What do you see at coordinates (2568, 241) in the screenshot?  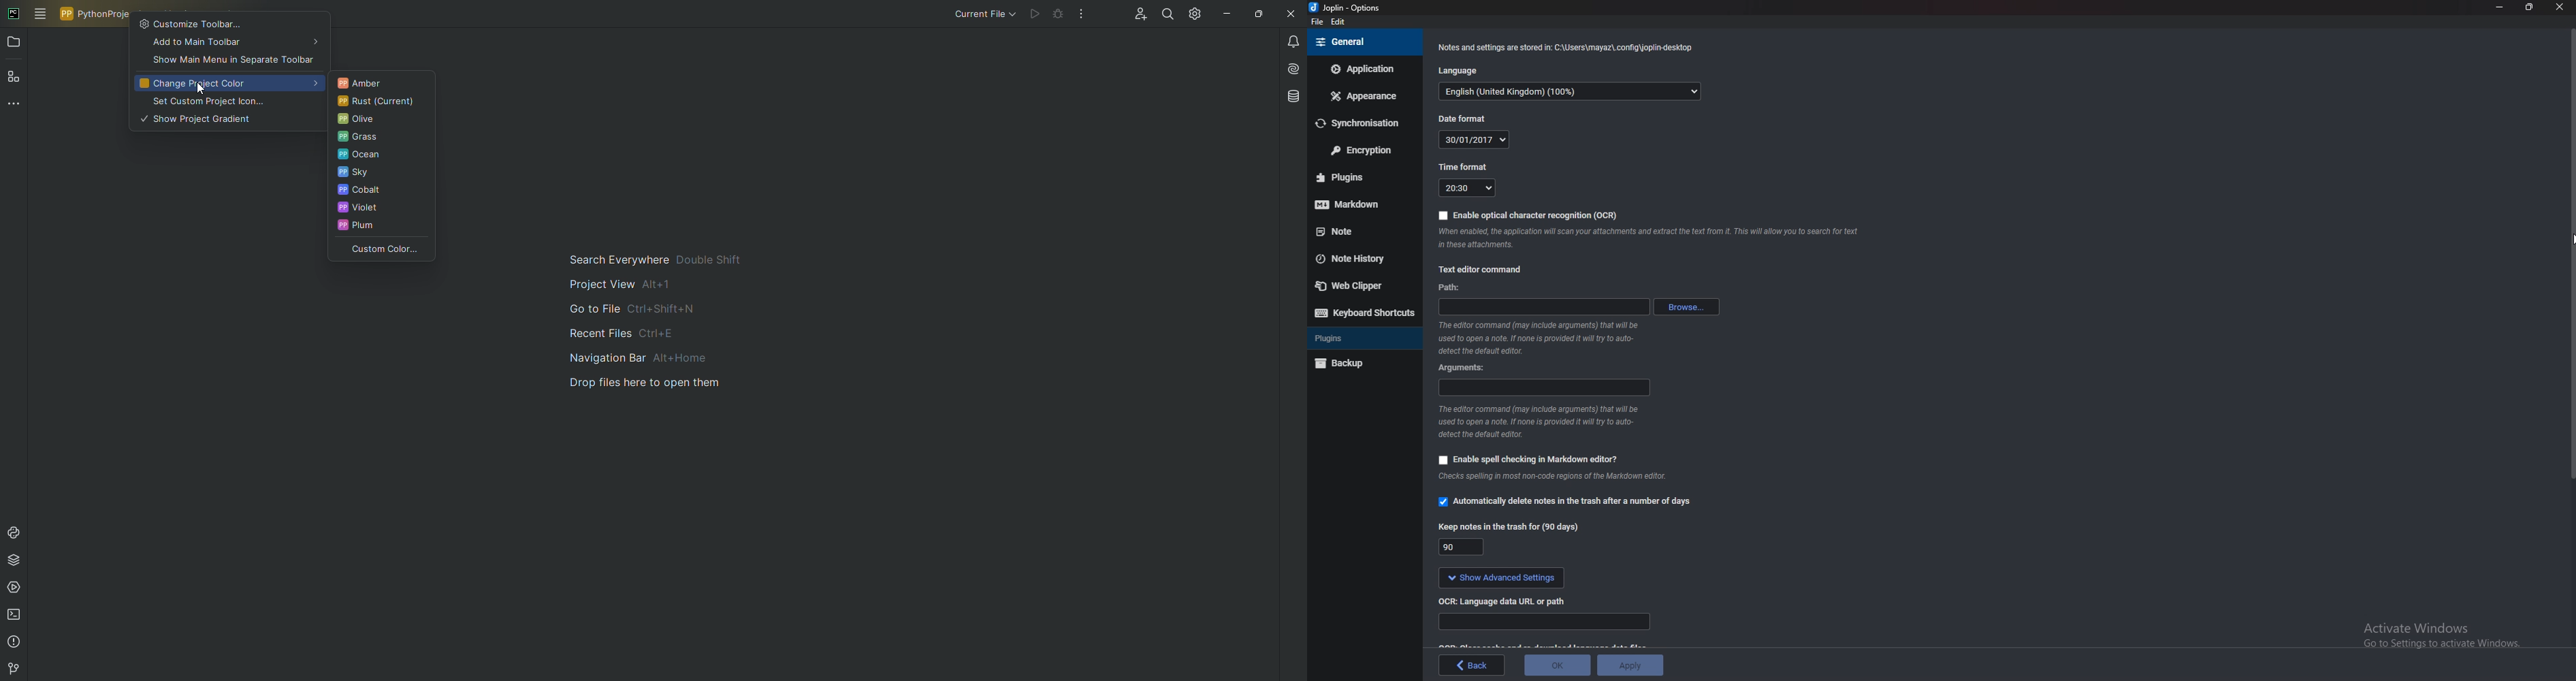 I see `cursor` at bounding box center [2568, 241].